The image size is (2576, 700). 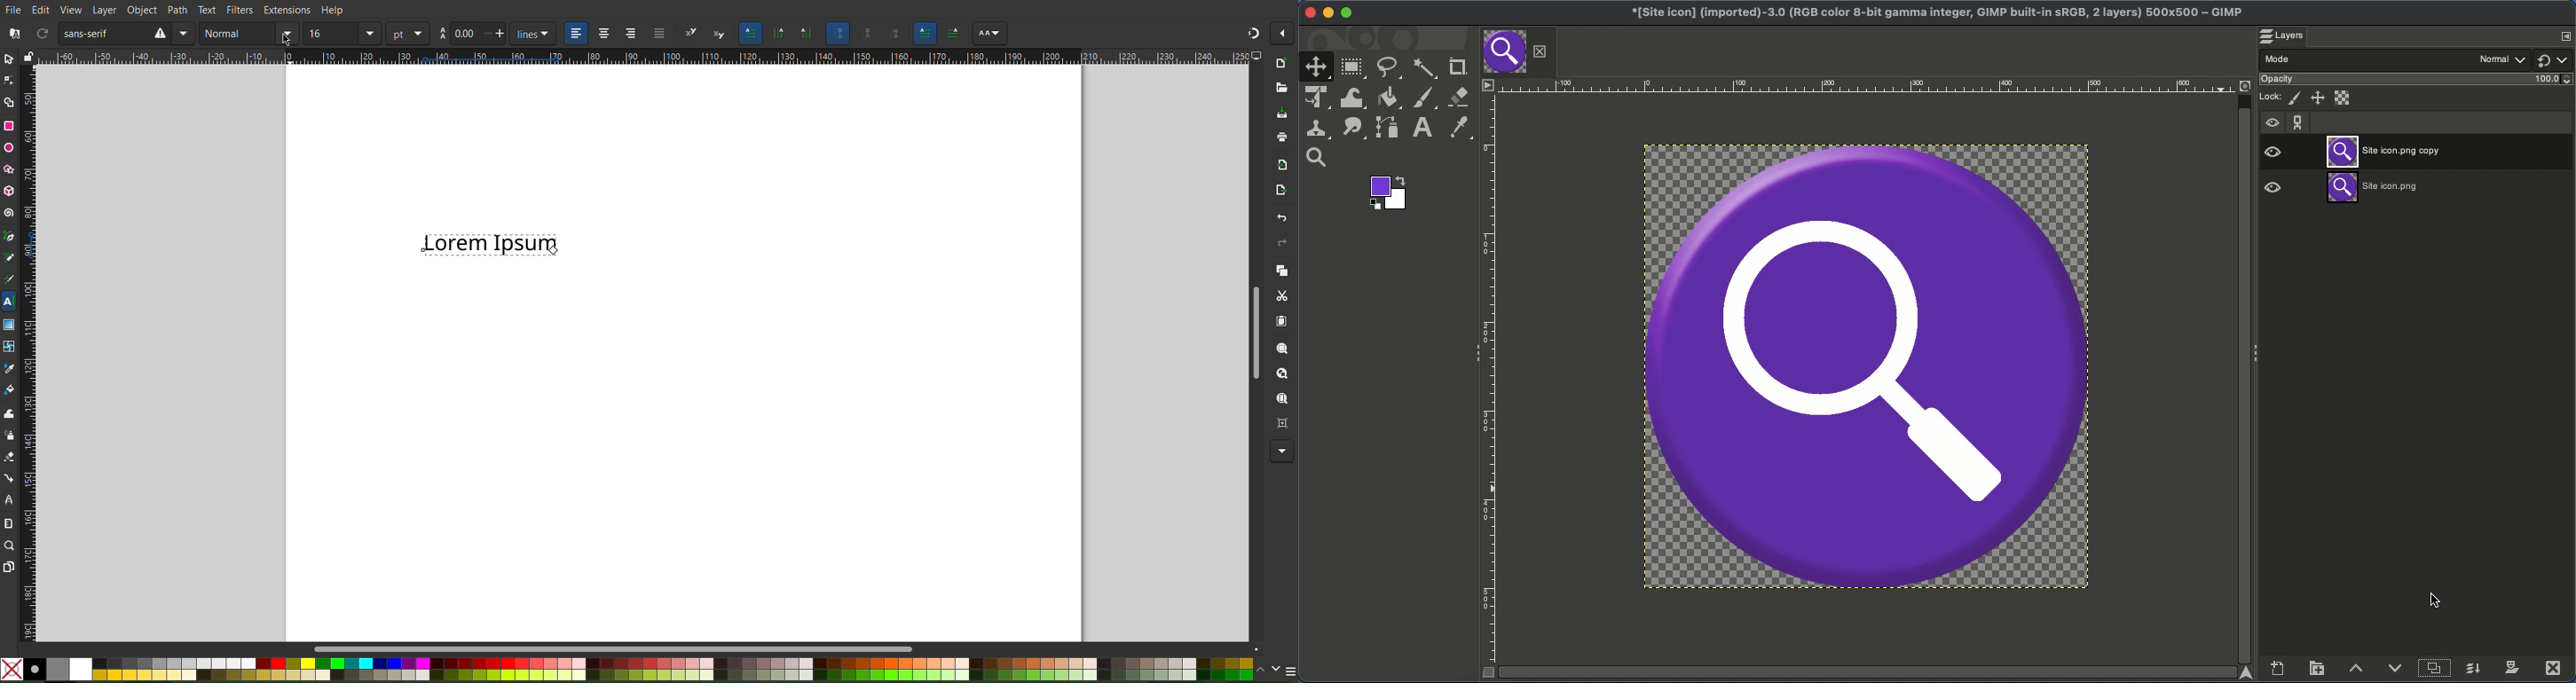 I want to click on Selected Text, so click(x=490, y=243).